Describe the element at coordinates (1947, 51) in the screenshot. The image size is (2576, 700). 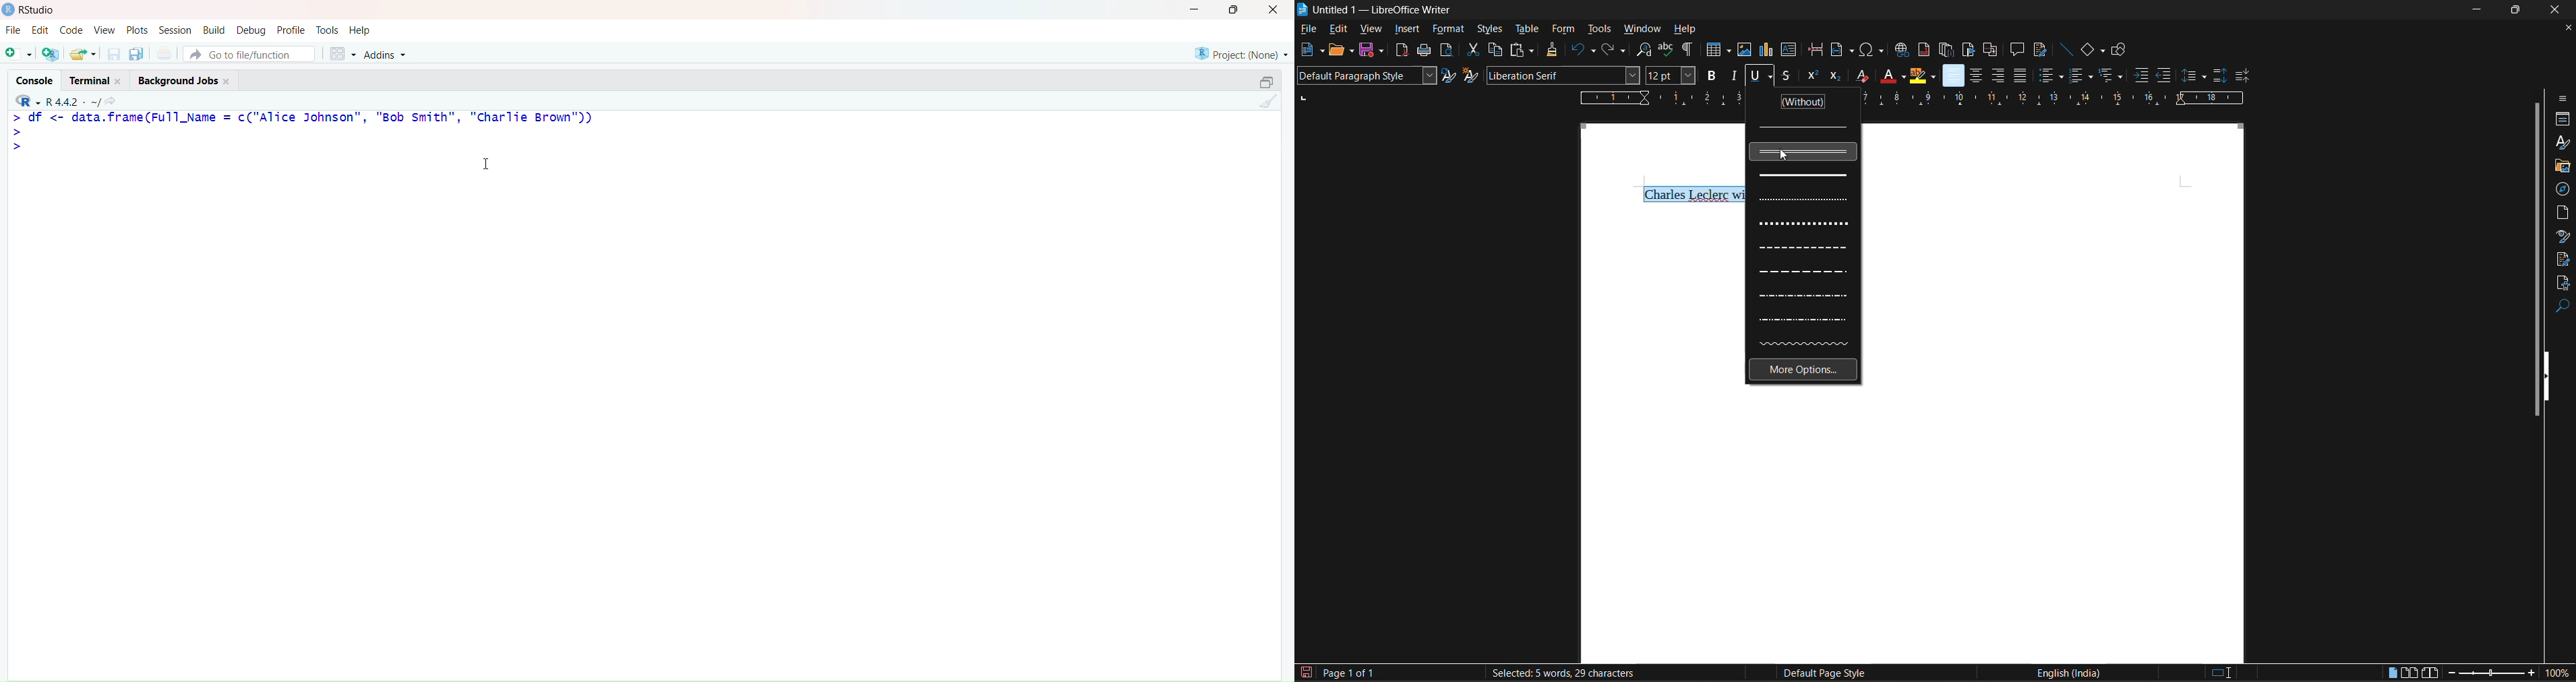
I see `insert endnote` at that location.